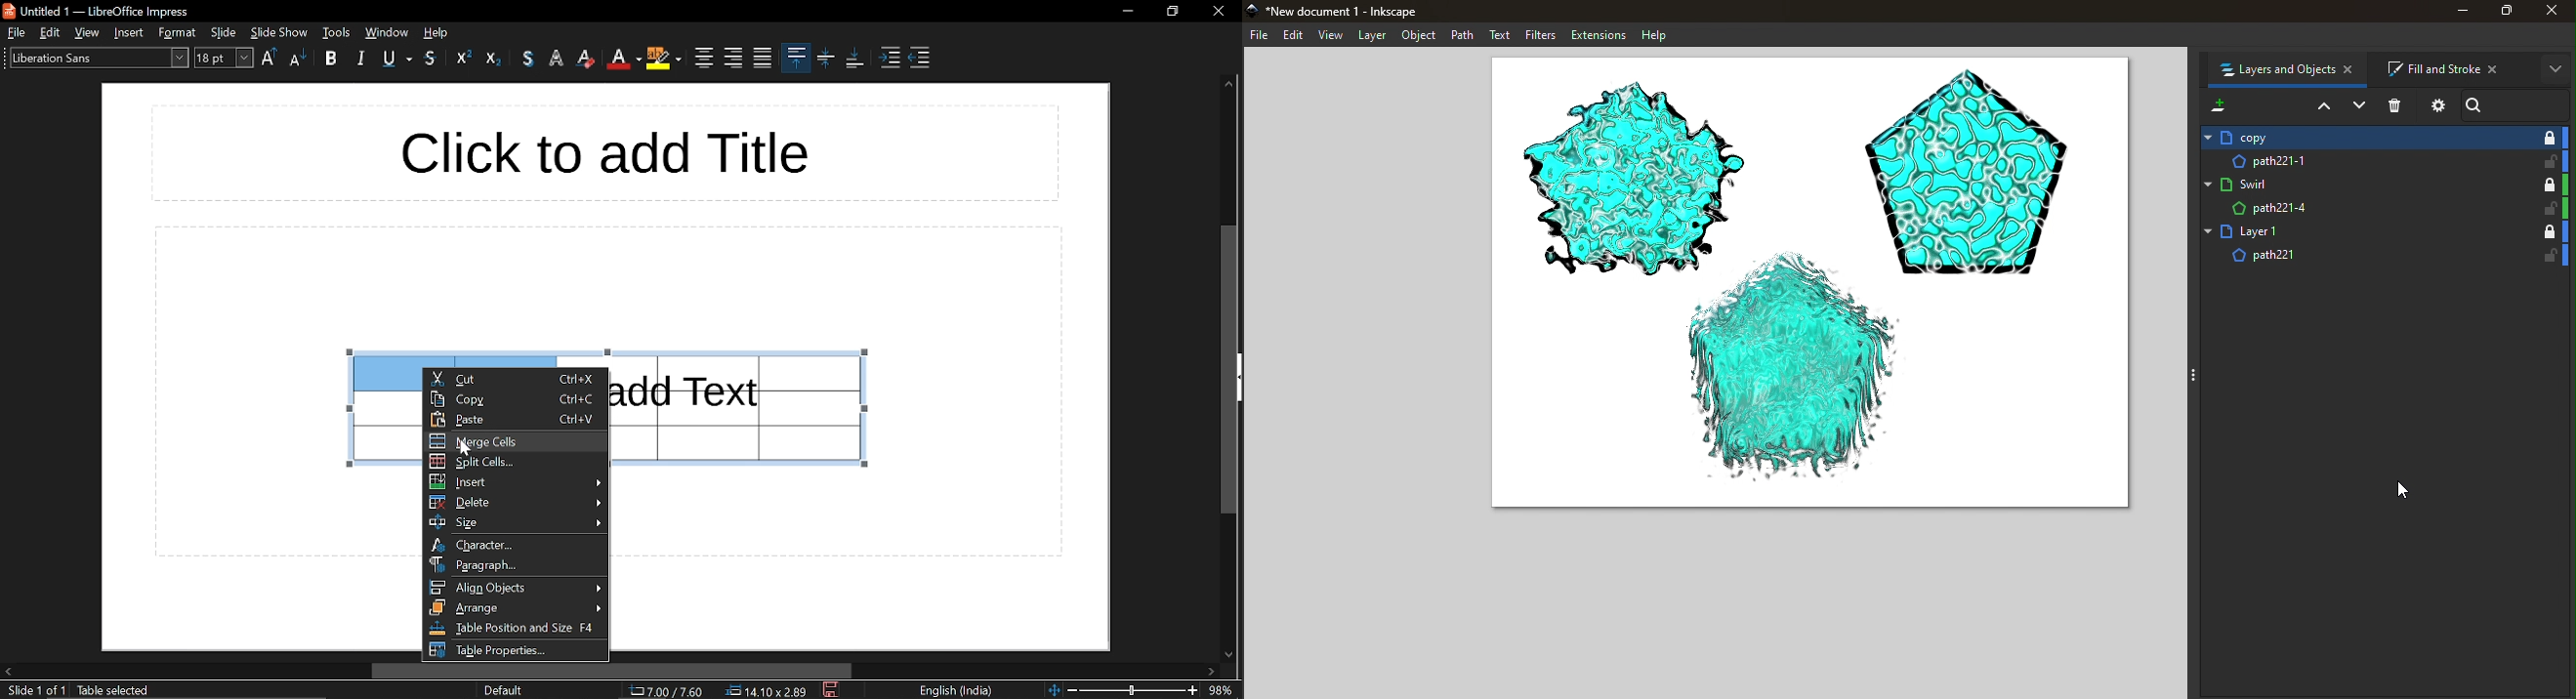  I want to click on Canvas showing different shapes, so click(1807, 290).